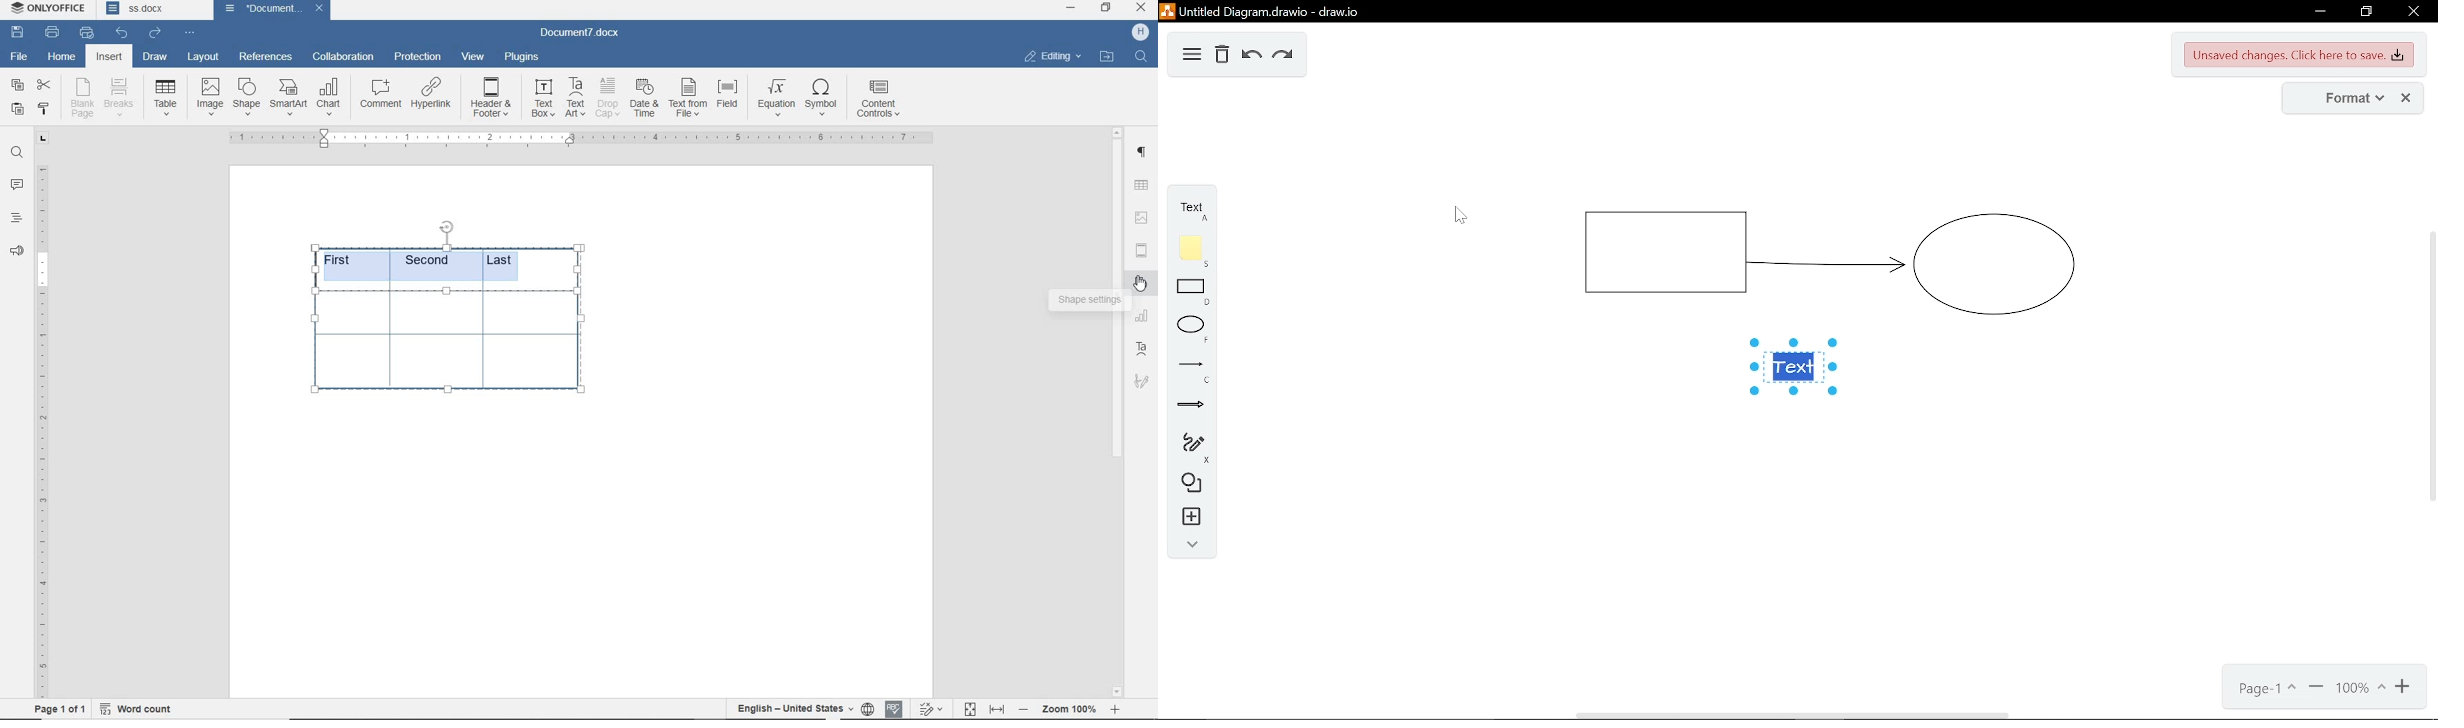 This screenshot has width=2464, height=728. Describe the element at coordinates (578, 139) in the screenshot. I see `ruler` at that location.